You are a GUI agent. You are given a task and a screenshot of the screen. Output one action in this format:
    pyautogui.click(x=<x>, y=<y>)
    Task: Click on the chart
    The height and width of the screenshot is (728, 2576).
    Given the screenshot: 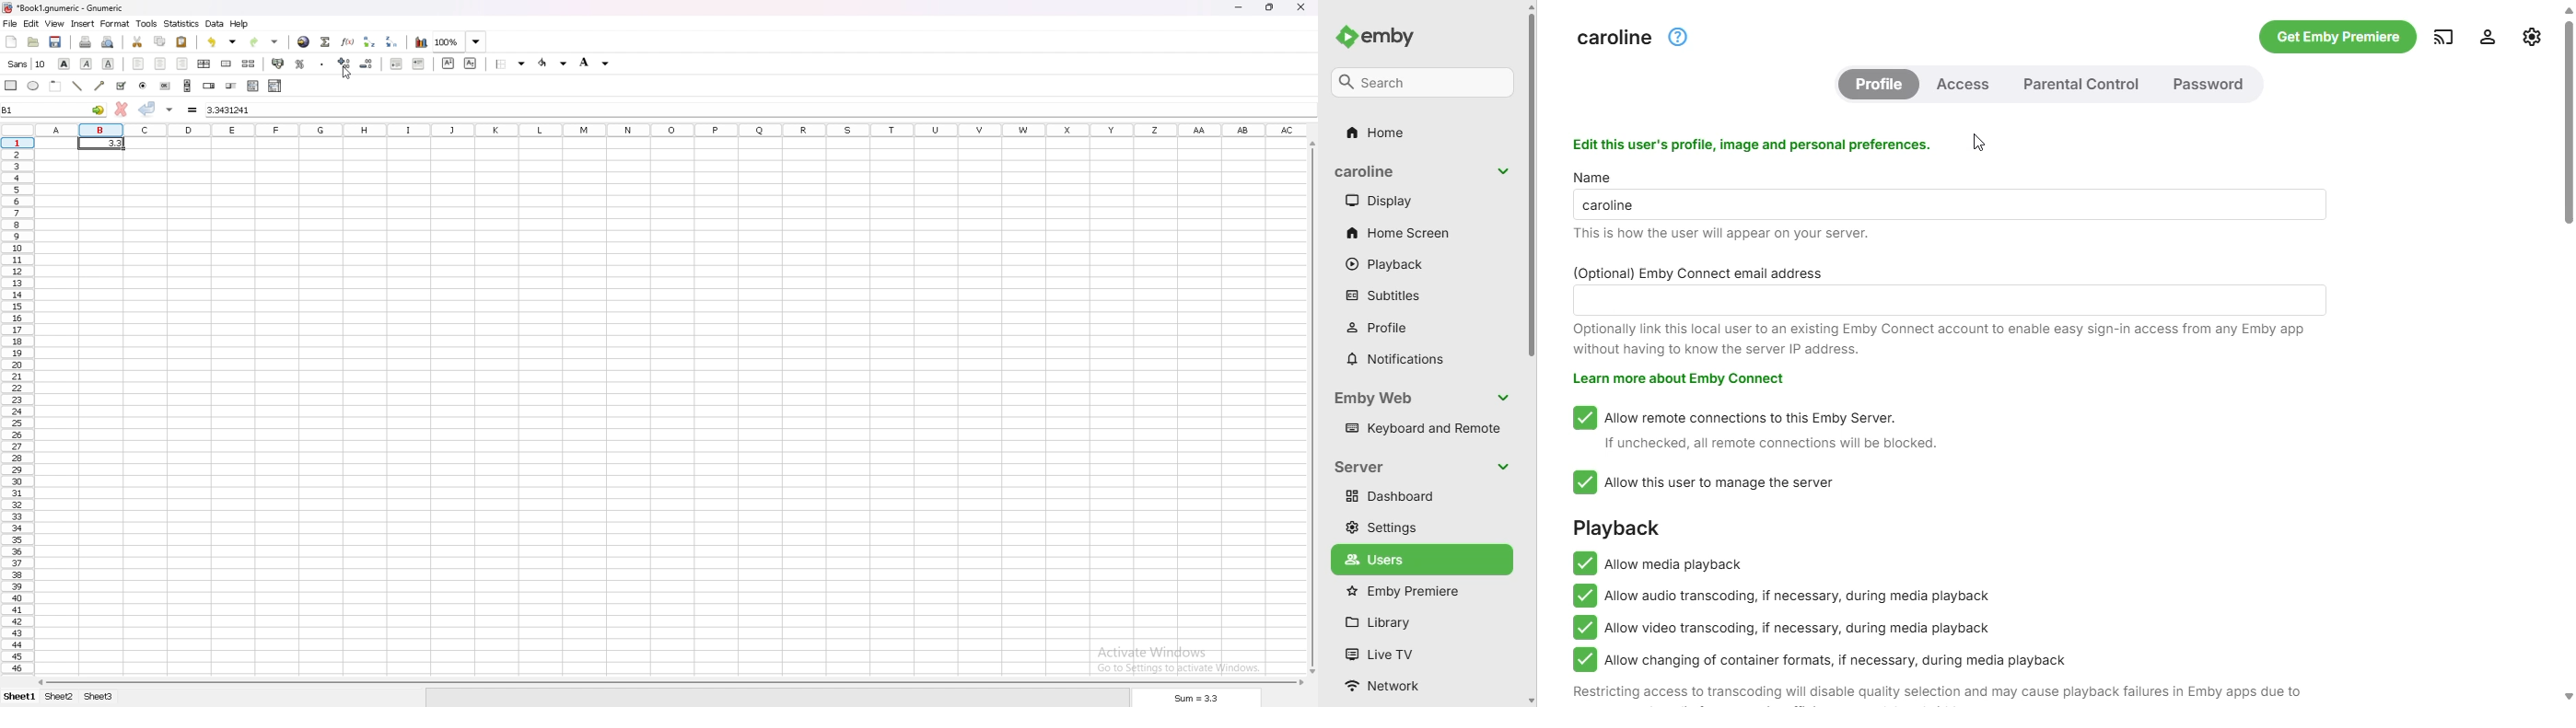 What is the action you would take?
    pyautogui.click(x=422, y=42)
    